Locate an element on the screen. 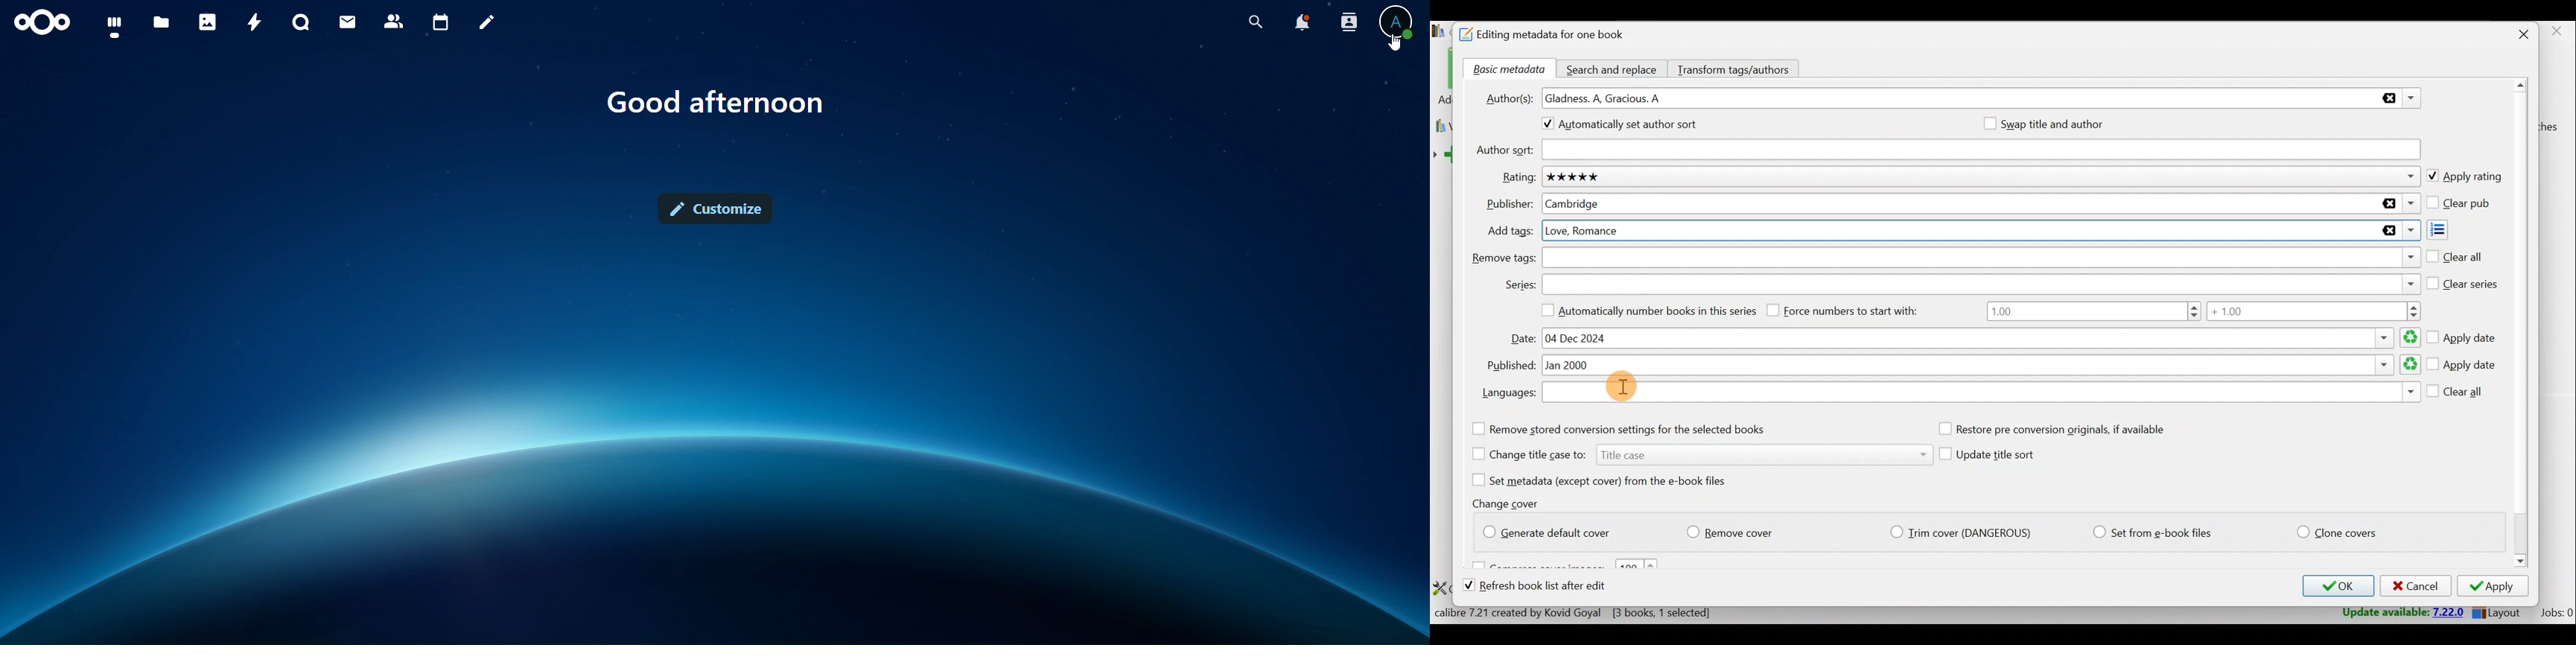  Clear all is located at coordinates (2455, 254).